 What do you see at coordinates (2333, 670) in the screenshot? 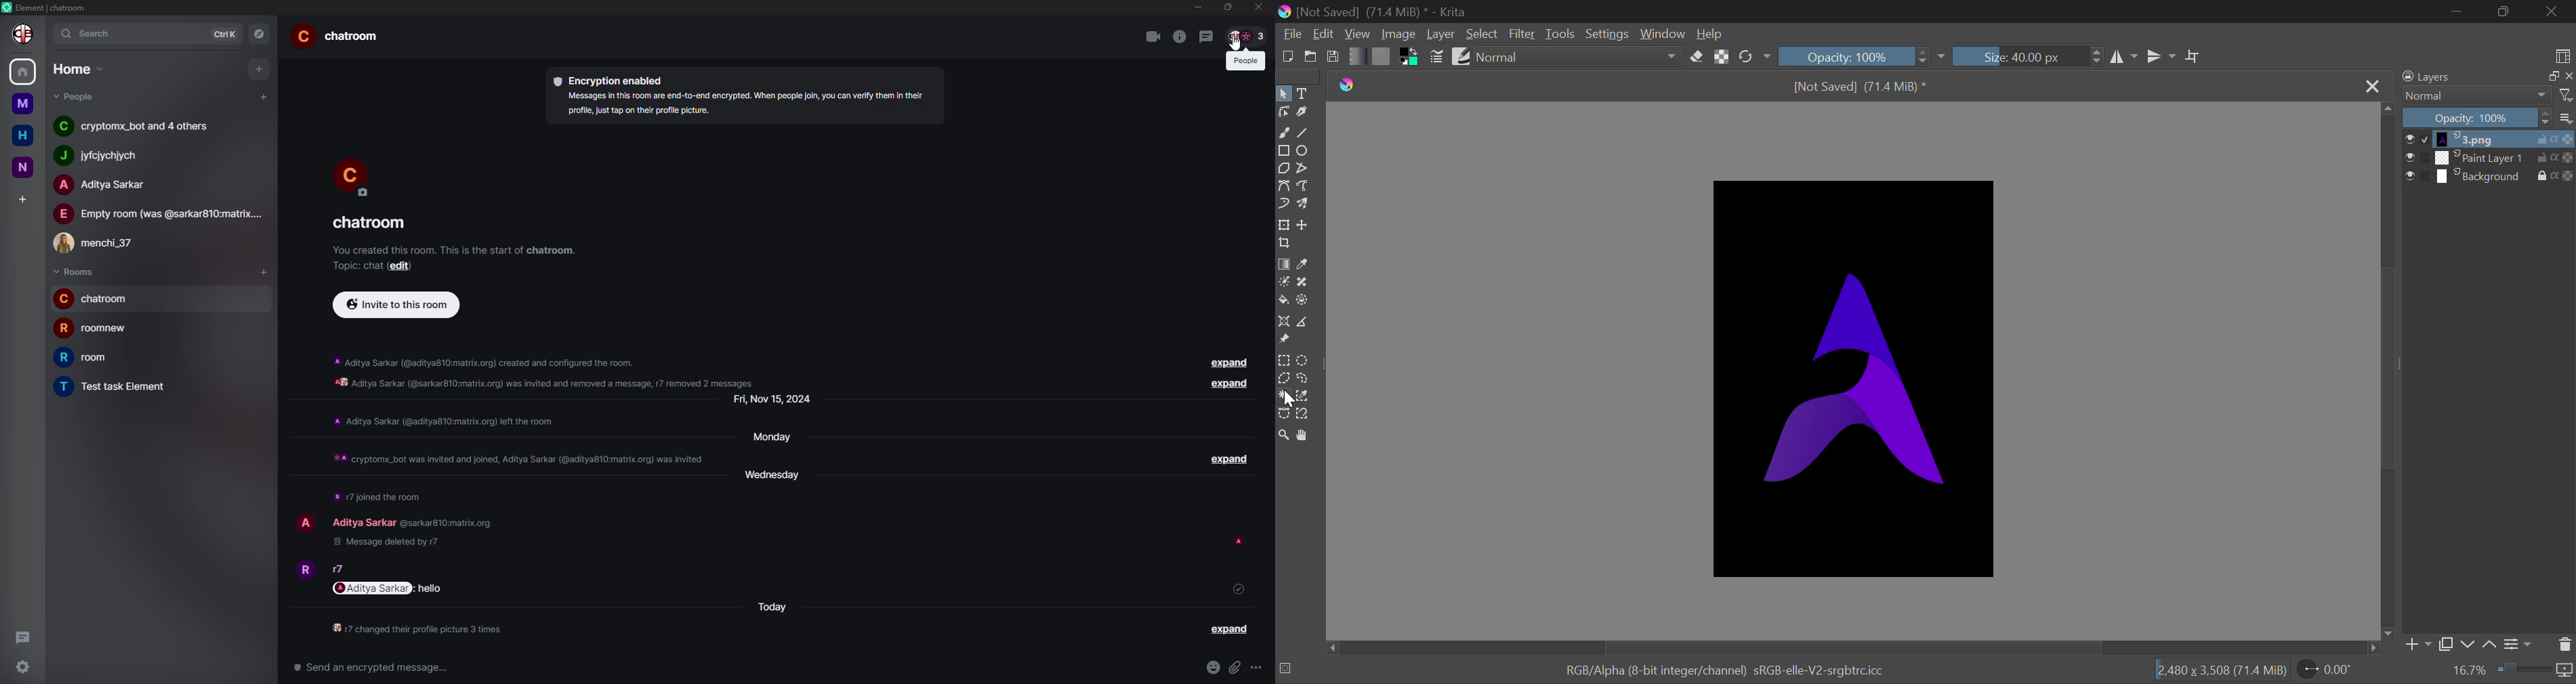
I see `Page Rotation` at bounding box center [2333, 670].